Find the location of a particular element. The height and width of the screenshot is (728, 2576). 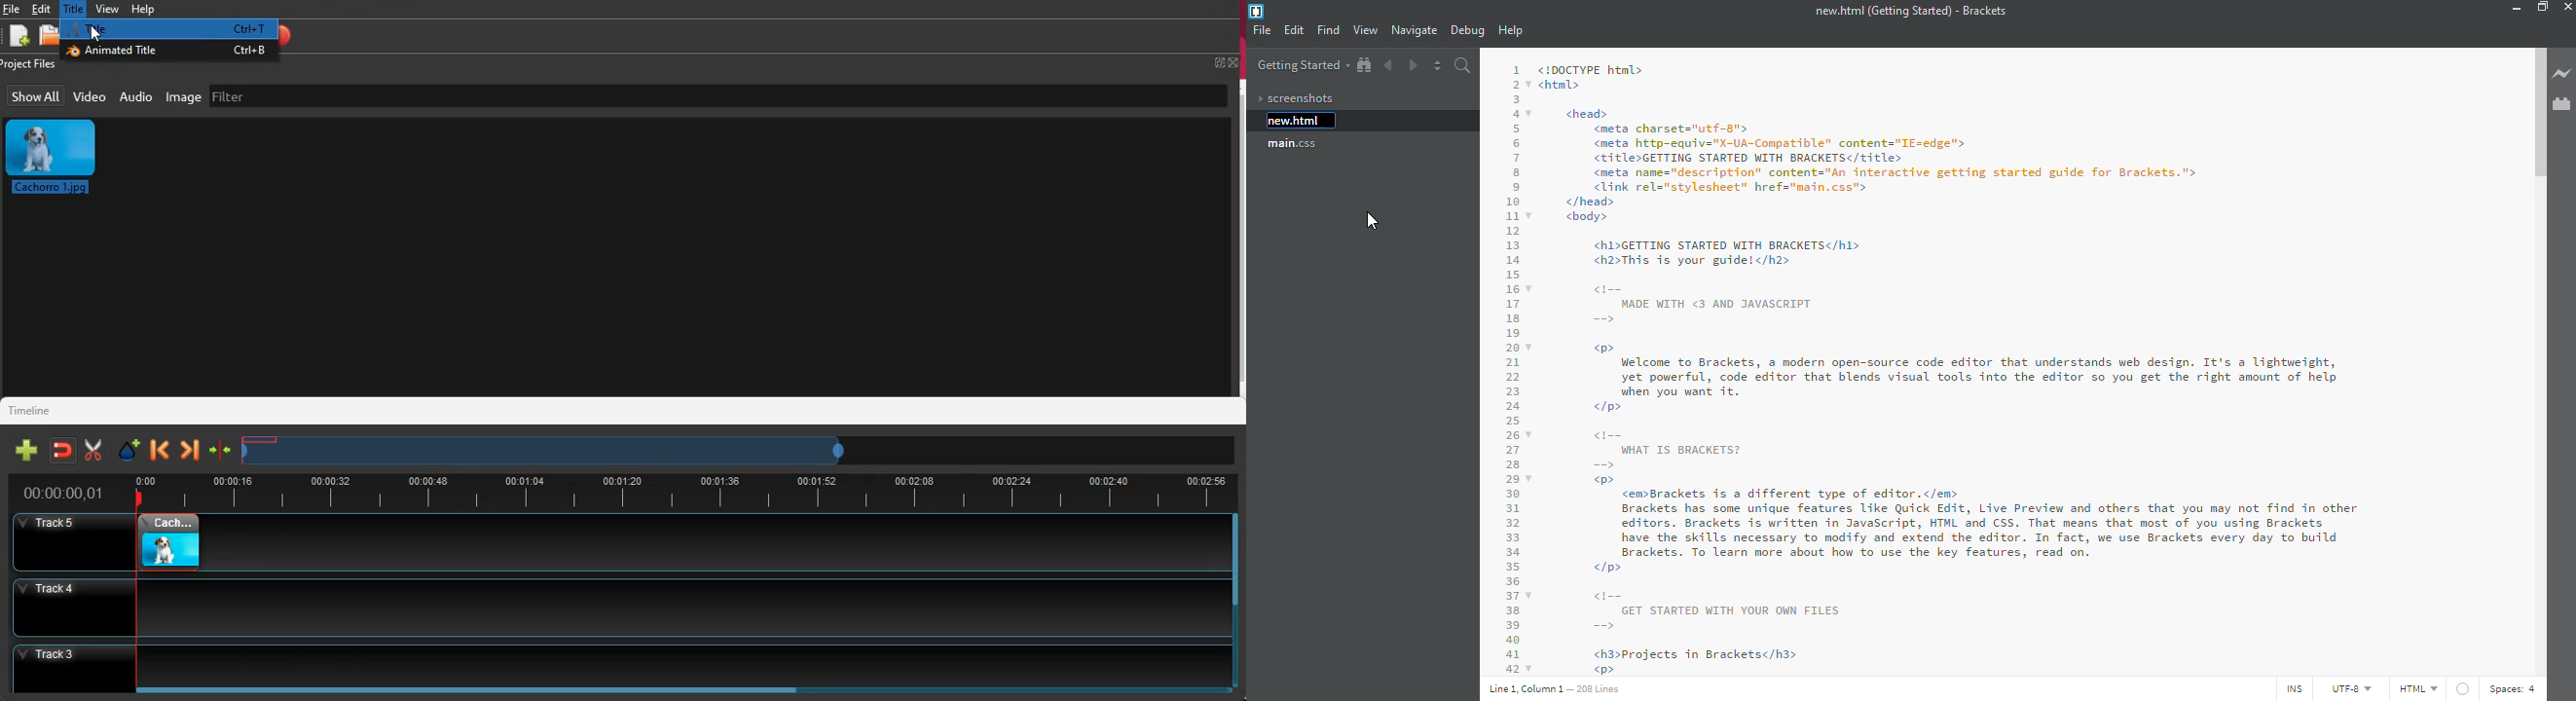

 is located at coordinates (61, 542).